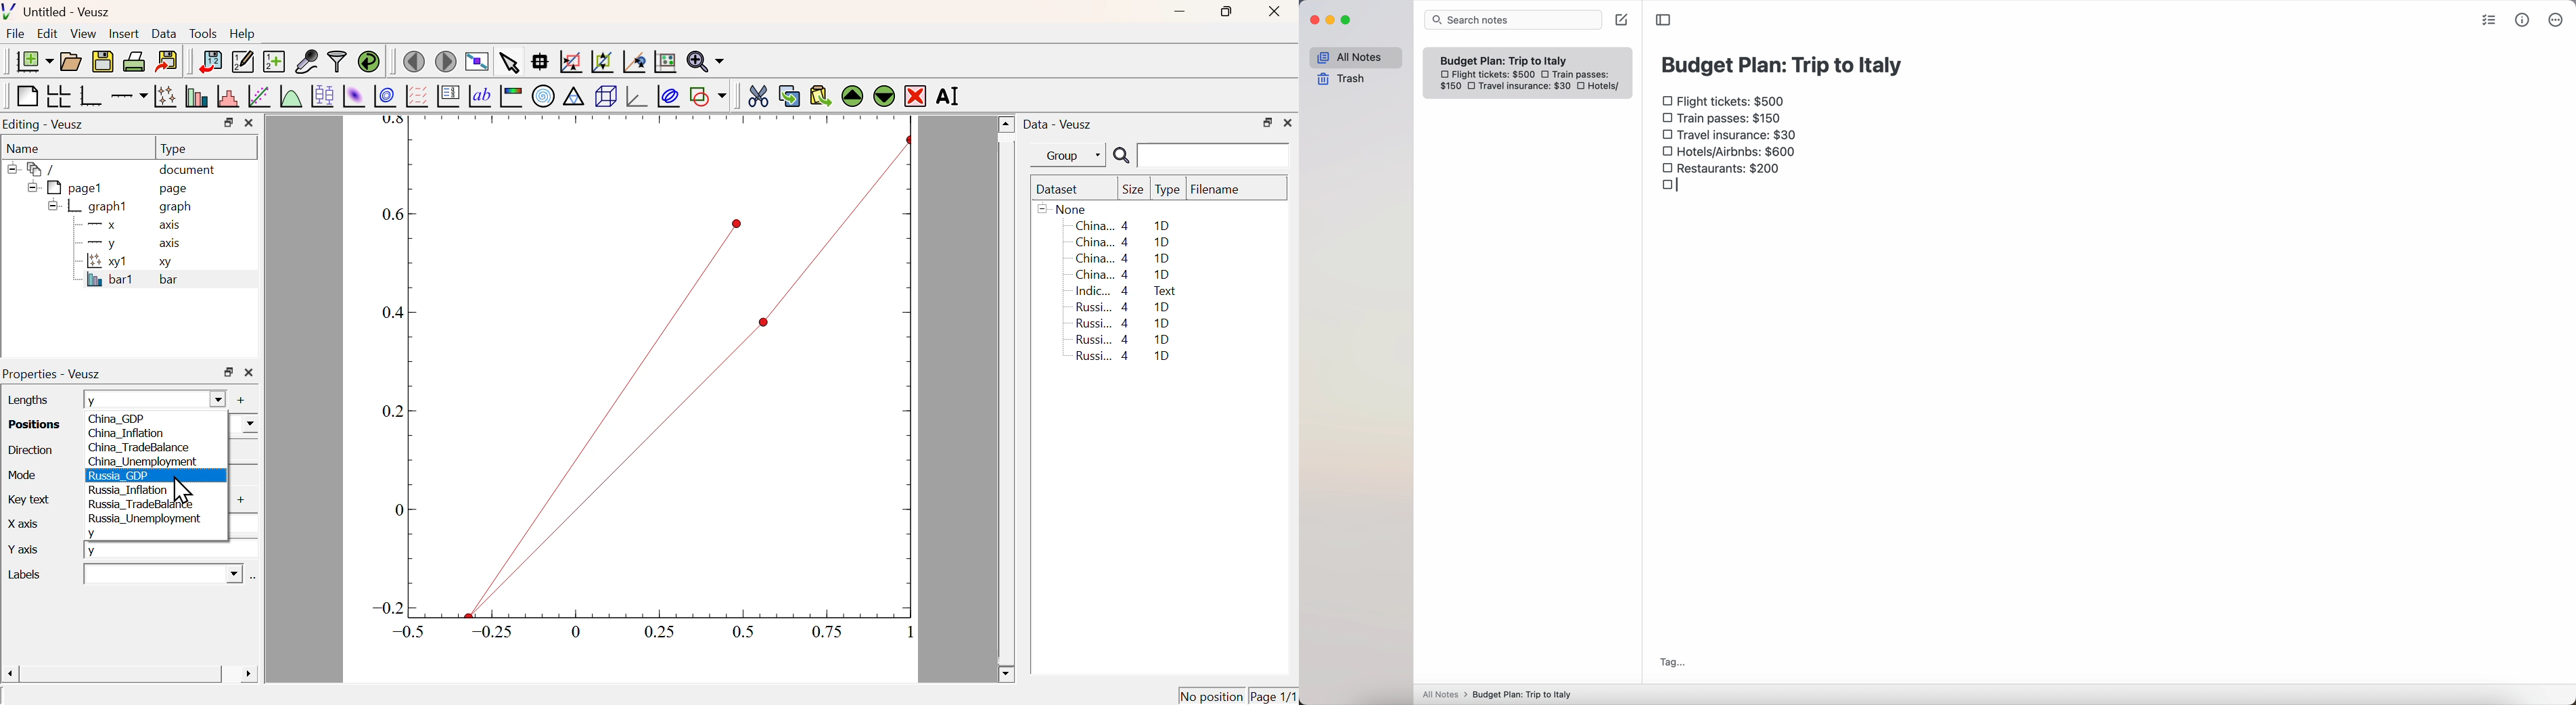 The width and height of the screenshot is (2576, 728). What do you see at coordinates (1180, 12) in the screenshot?
I see `Minimize` at bounding box center [1180, 12].